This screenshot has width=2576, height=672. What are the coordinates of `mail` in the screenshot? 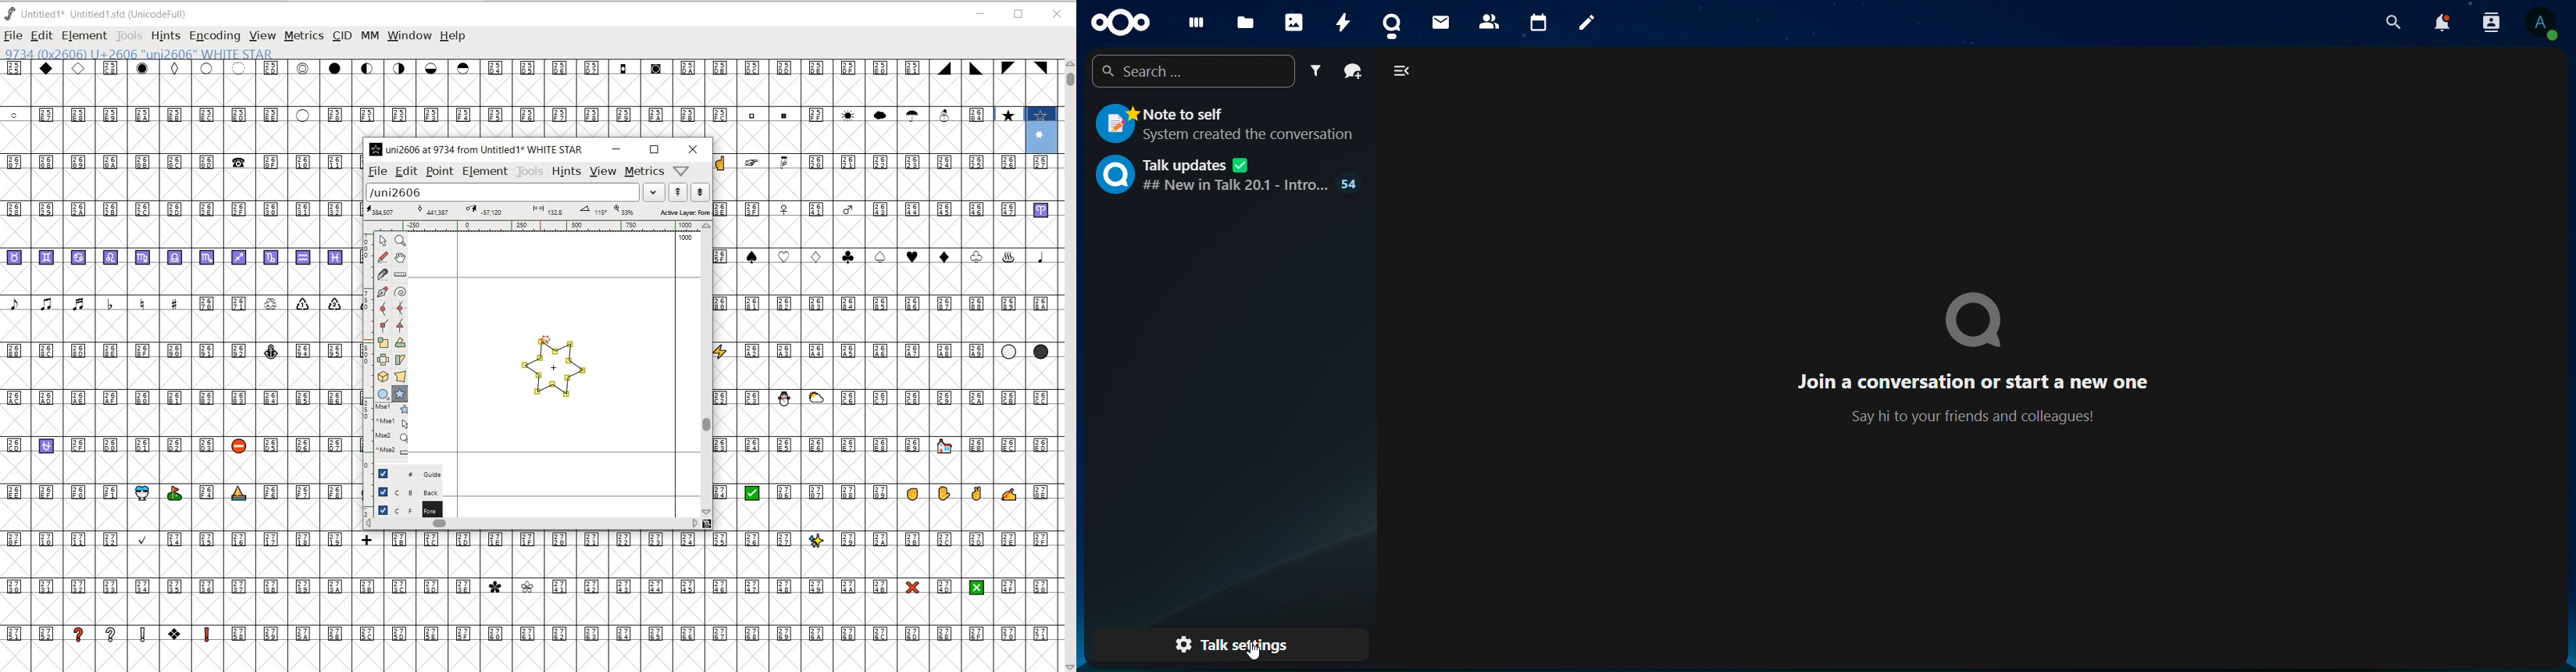 It's located at (1439, 20).